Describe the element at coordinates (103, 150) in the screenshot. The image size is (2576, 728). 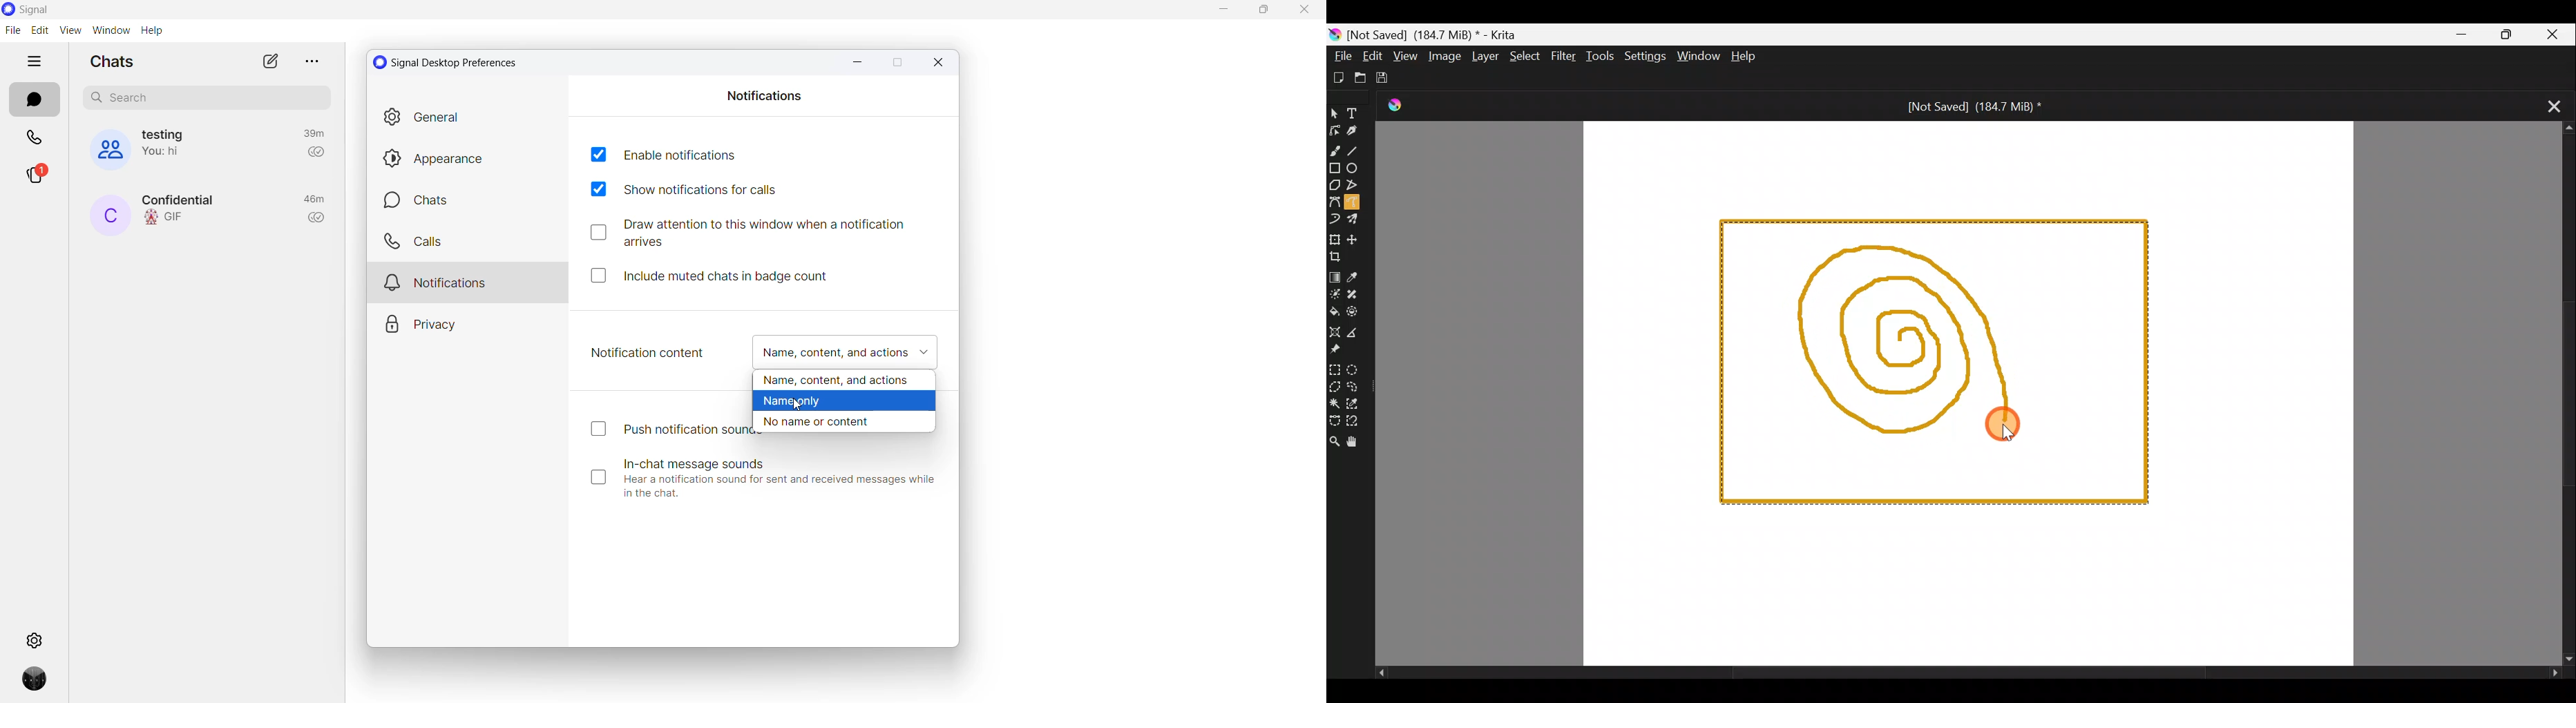
I see `group cover photo` at that location.